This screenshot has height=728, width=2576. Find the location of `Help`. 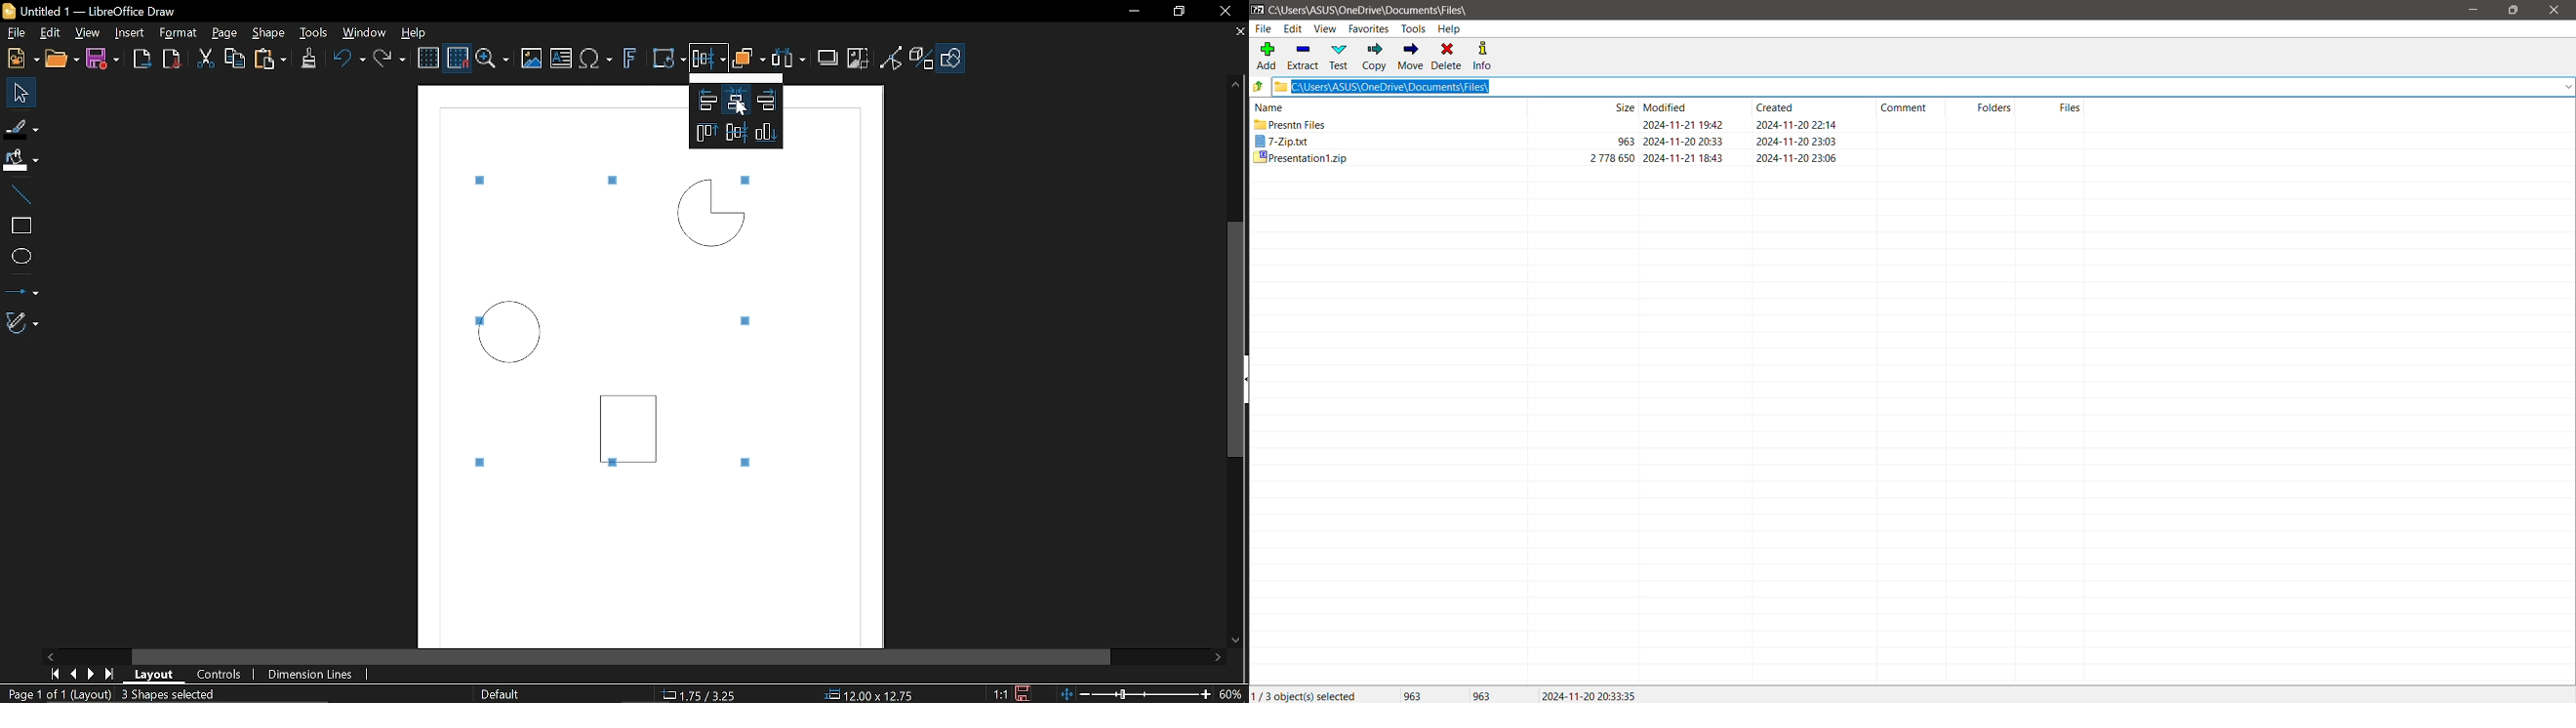

Help is located at coordinates (419, 32).